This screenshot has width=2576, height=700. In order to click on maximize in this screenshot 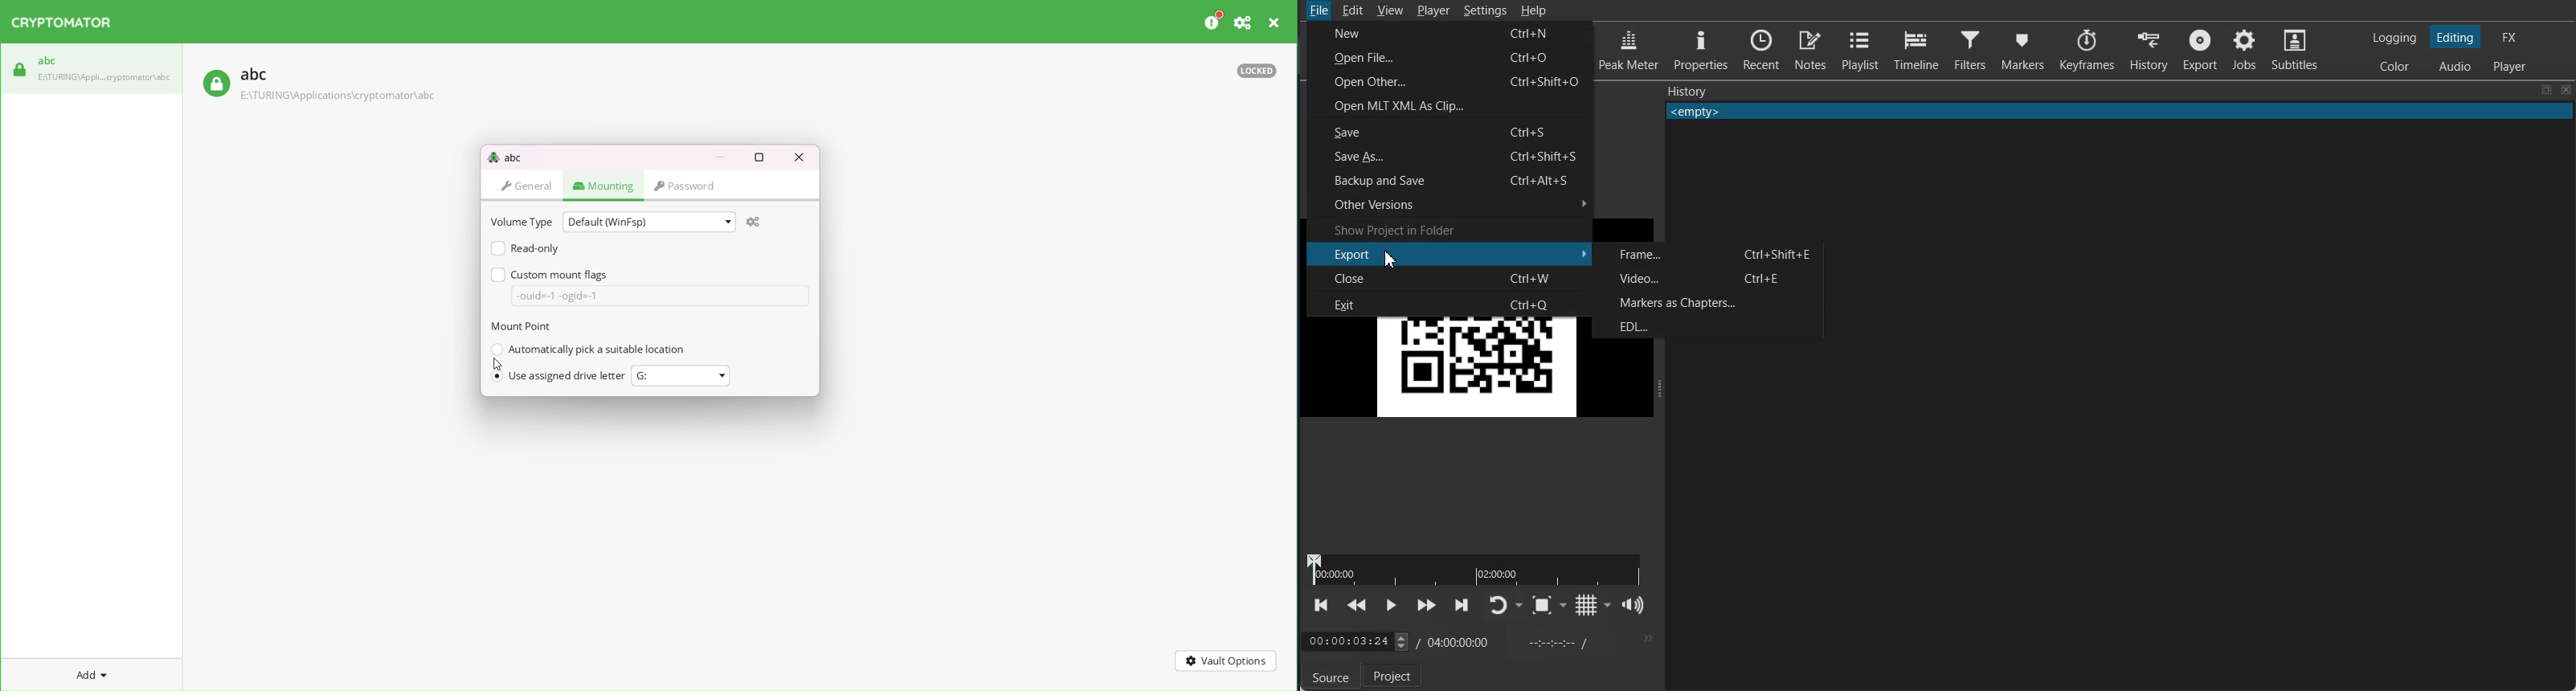, I will do `click(759, 156)`.